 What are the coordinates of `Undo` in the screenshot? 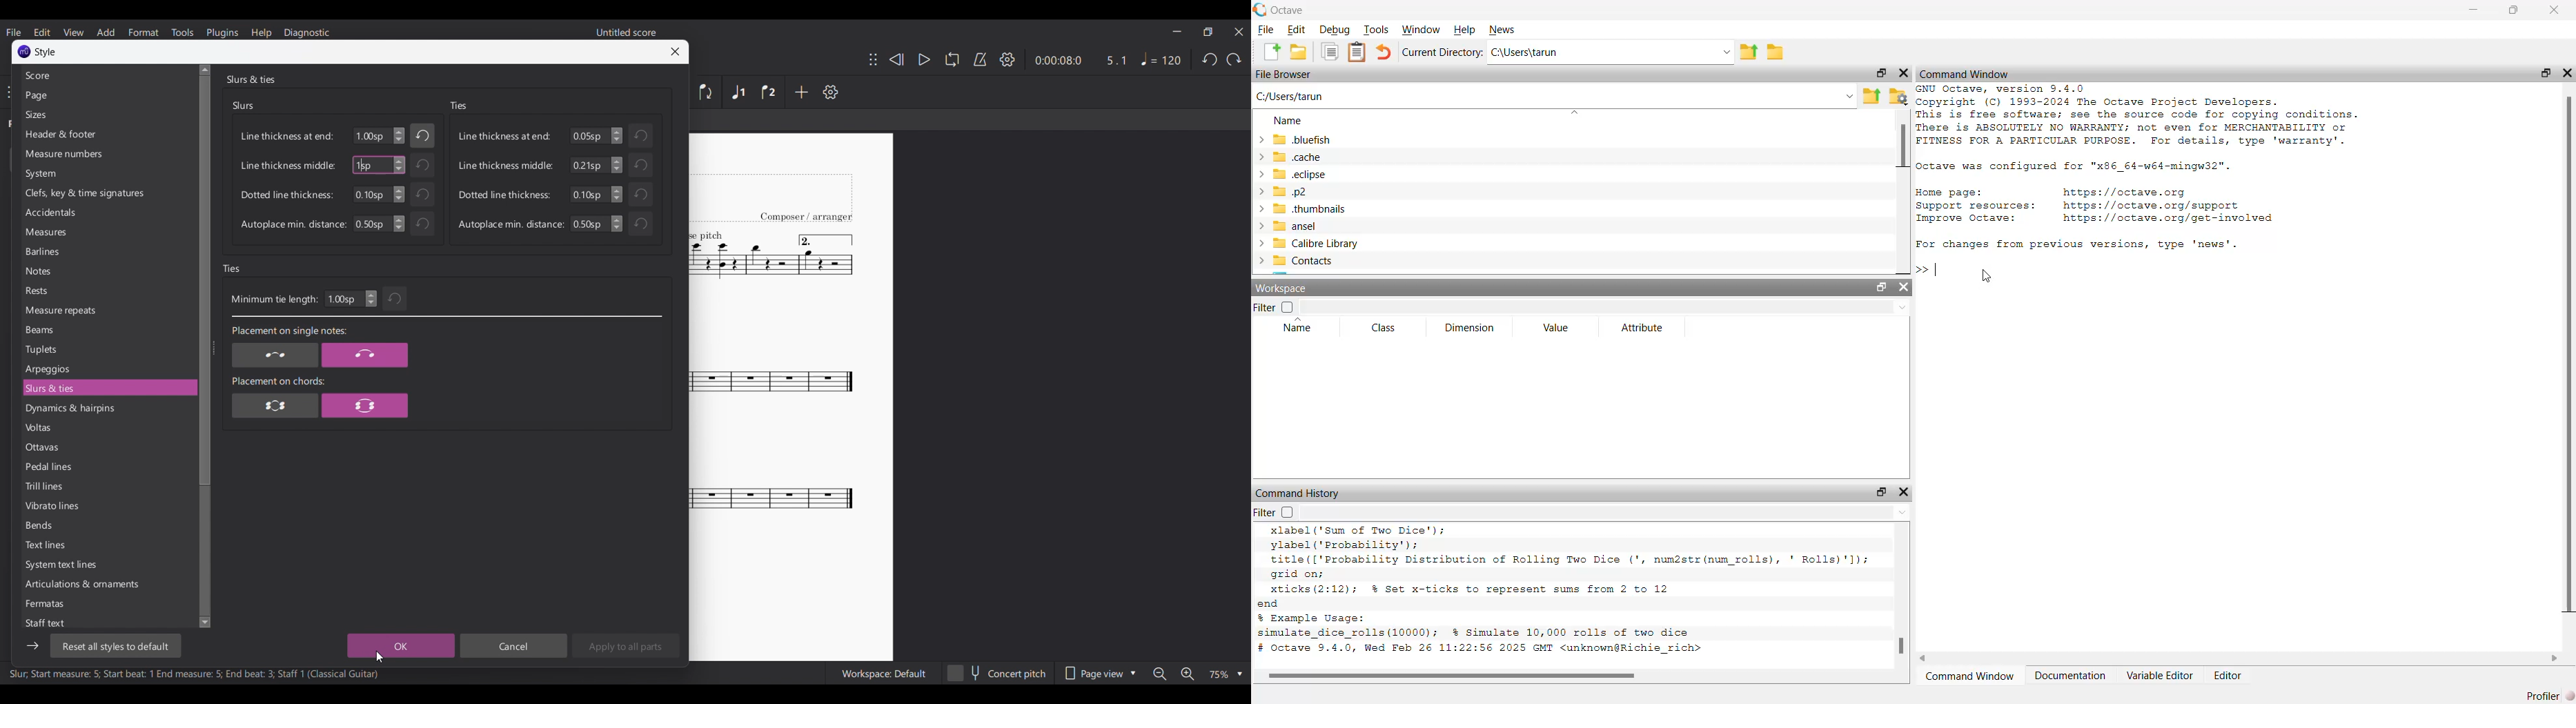 It's located at (641, 164).